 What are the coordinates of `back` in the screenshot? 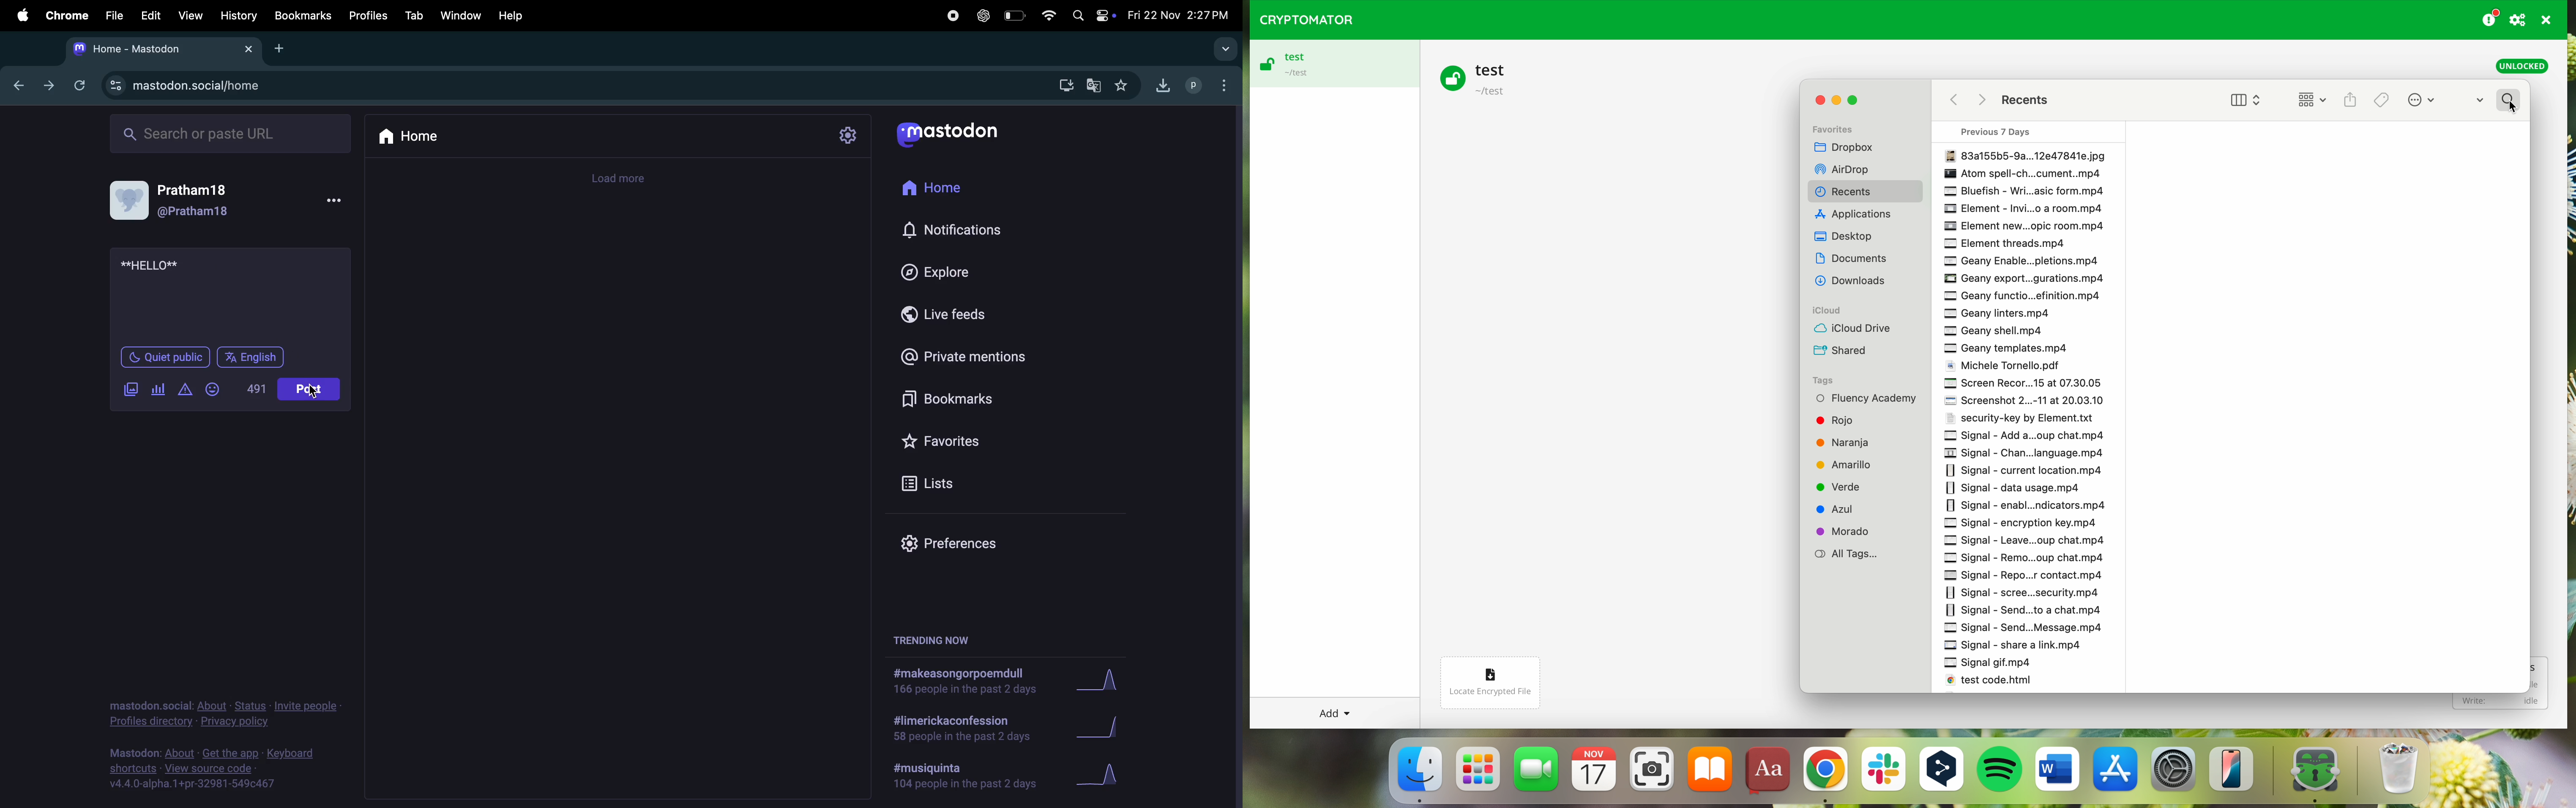 It's located at (16, 85).